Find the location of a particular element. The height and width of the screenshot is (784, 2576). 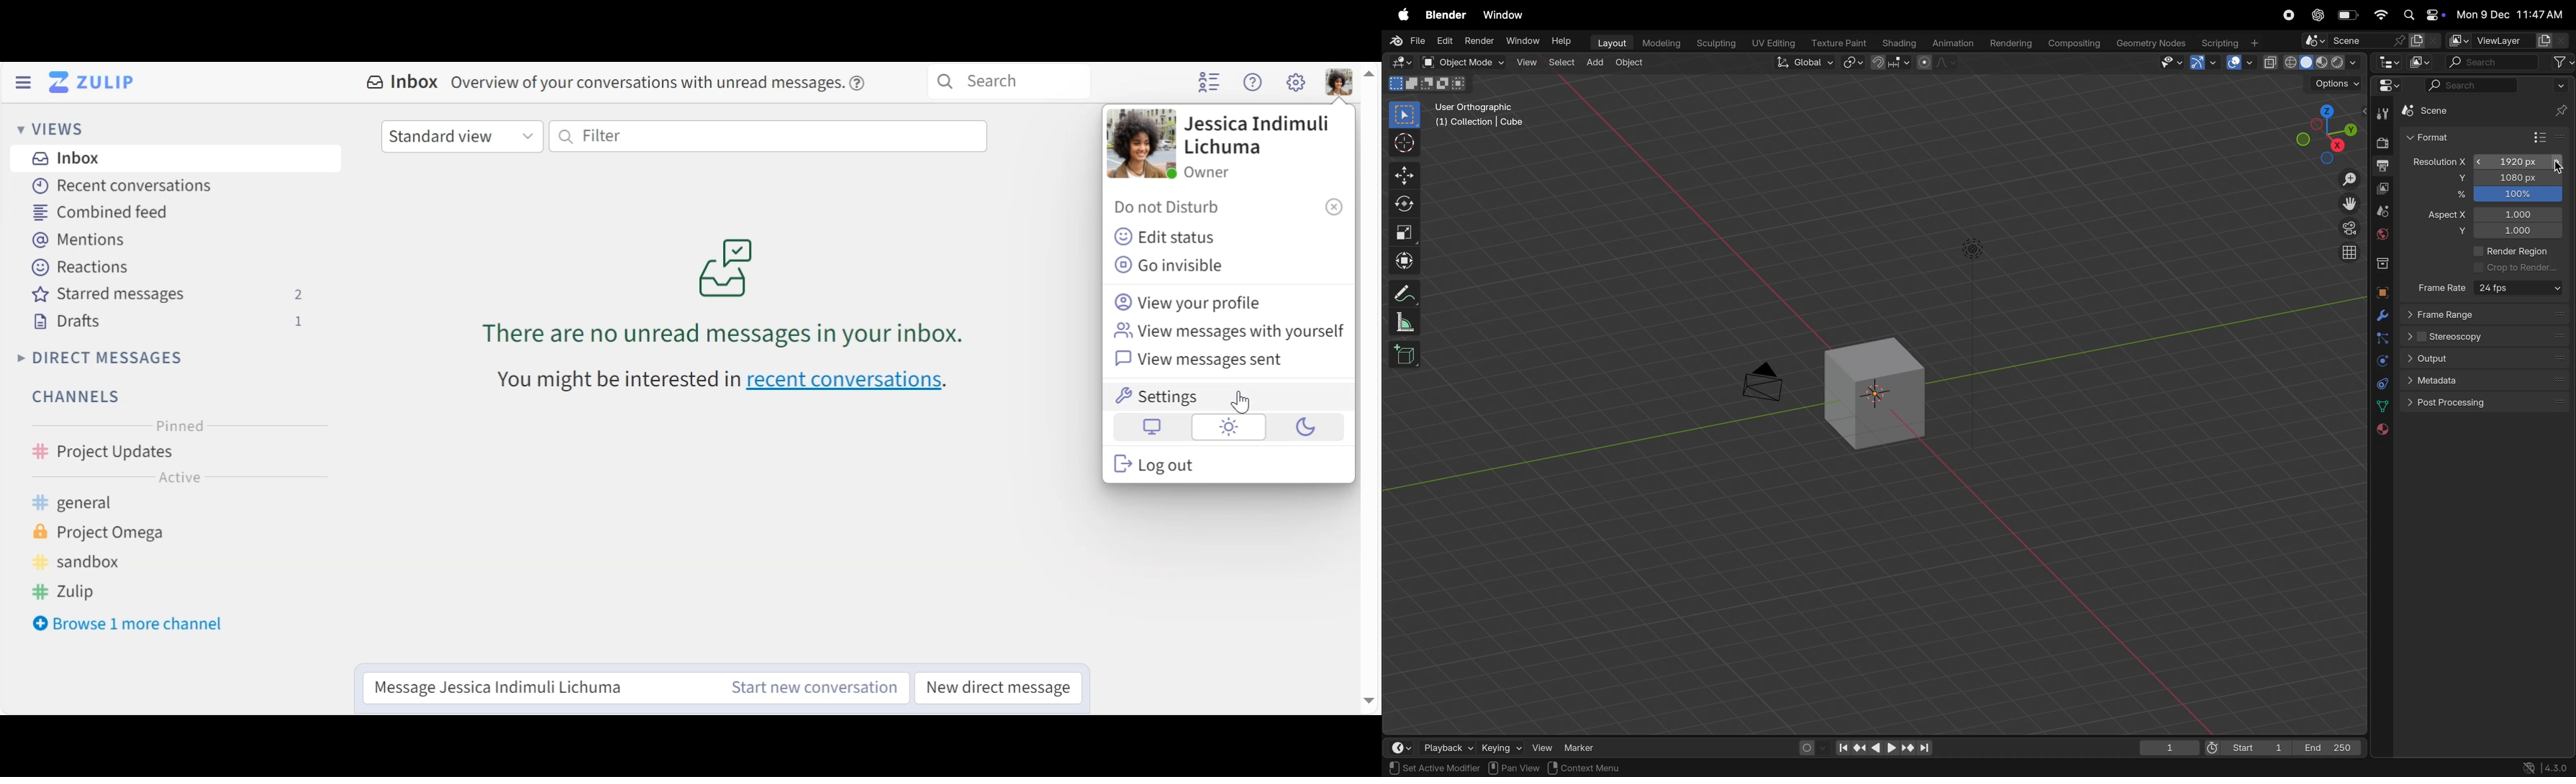

Drafts is located at coordinates (173, 322).